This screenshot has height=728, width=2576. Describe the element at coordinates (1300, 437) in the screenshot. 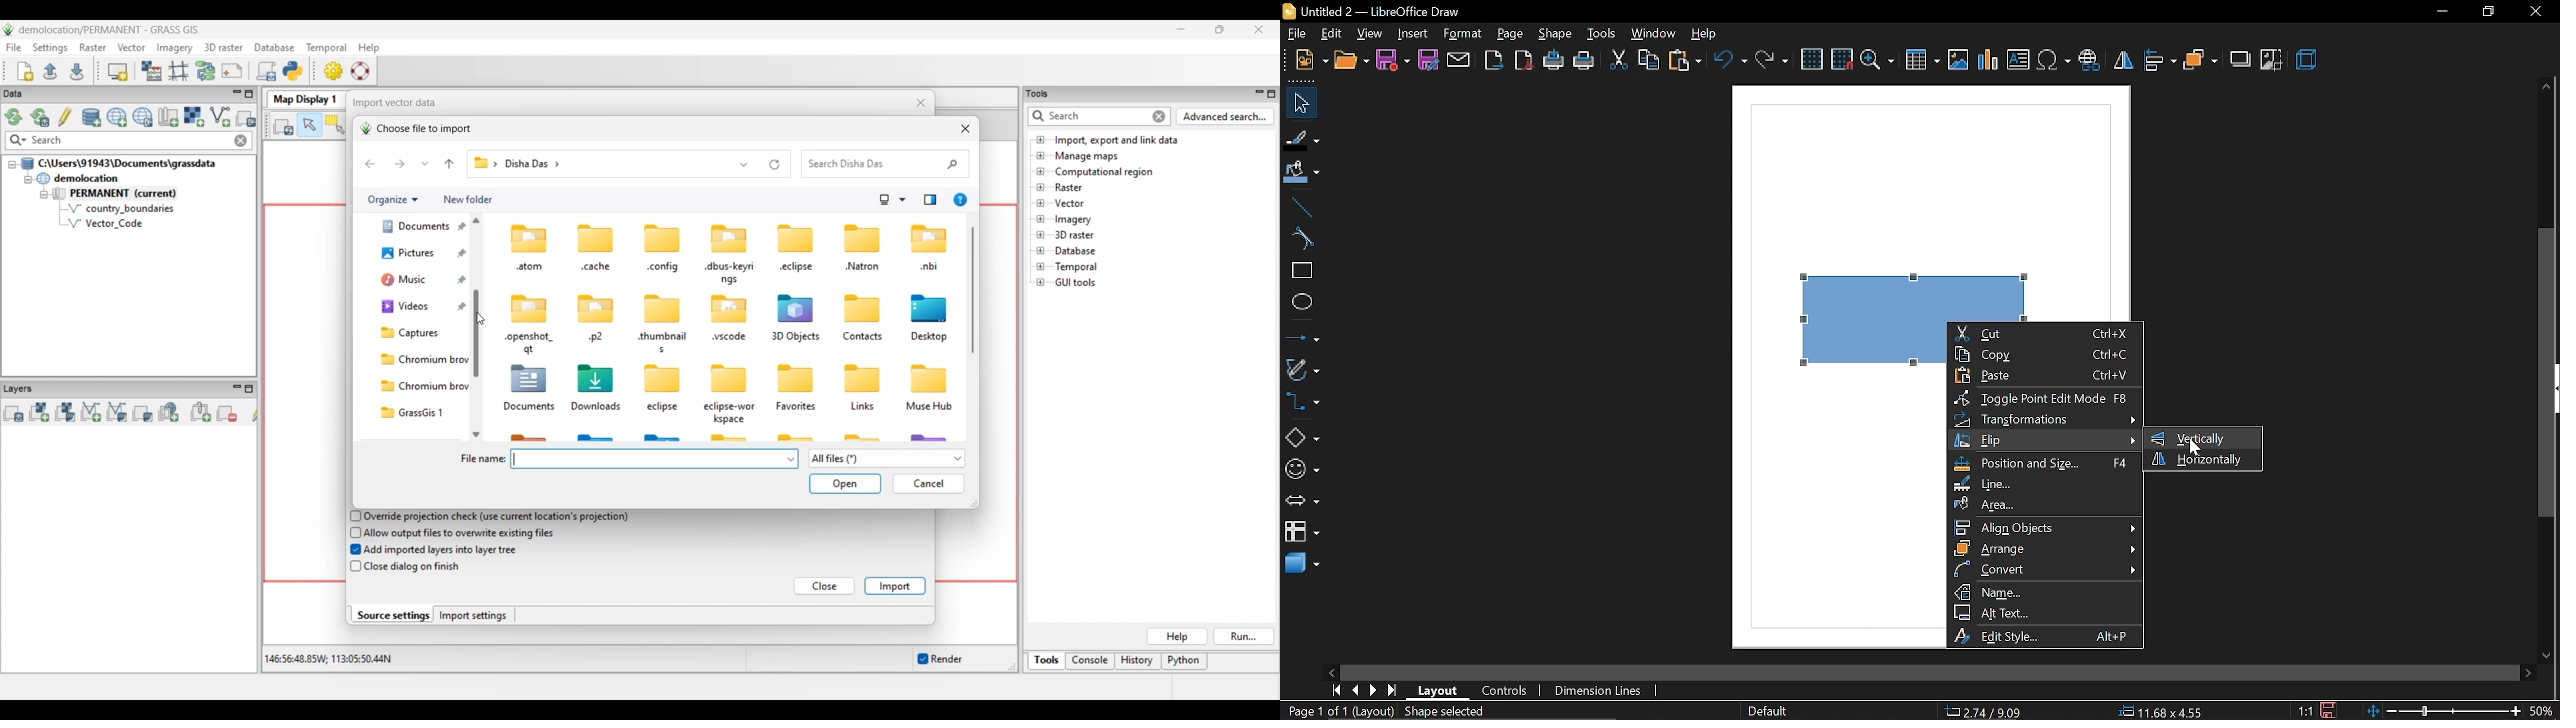

I see `basic shapes` at that location.